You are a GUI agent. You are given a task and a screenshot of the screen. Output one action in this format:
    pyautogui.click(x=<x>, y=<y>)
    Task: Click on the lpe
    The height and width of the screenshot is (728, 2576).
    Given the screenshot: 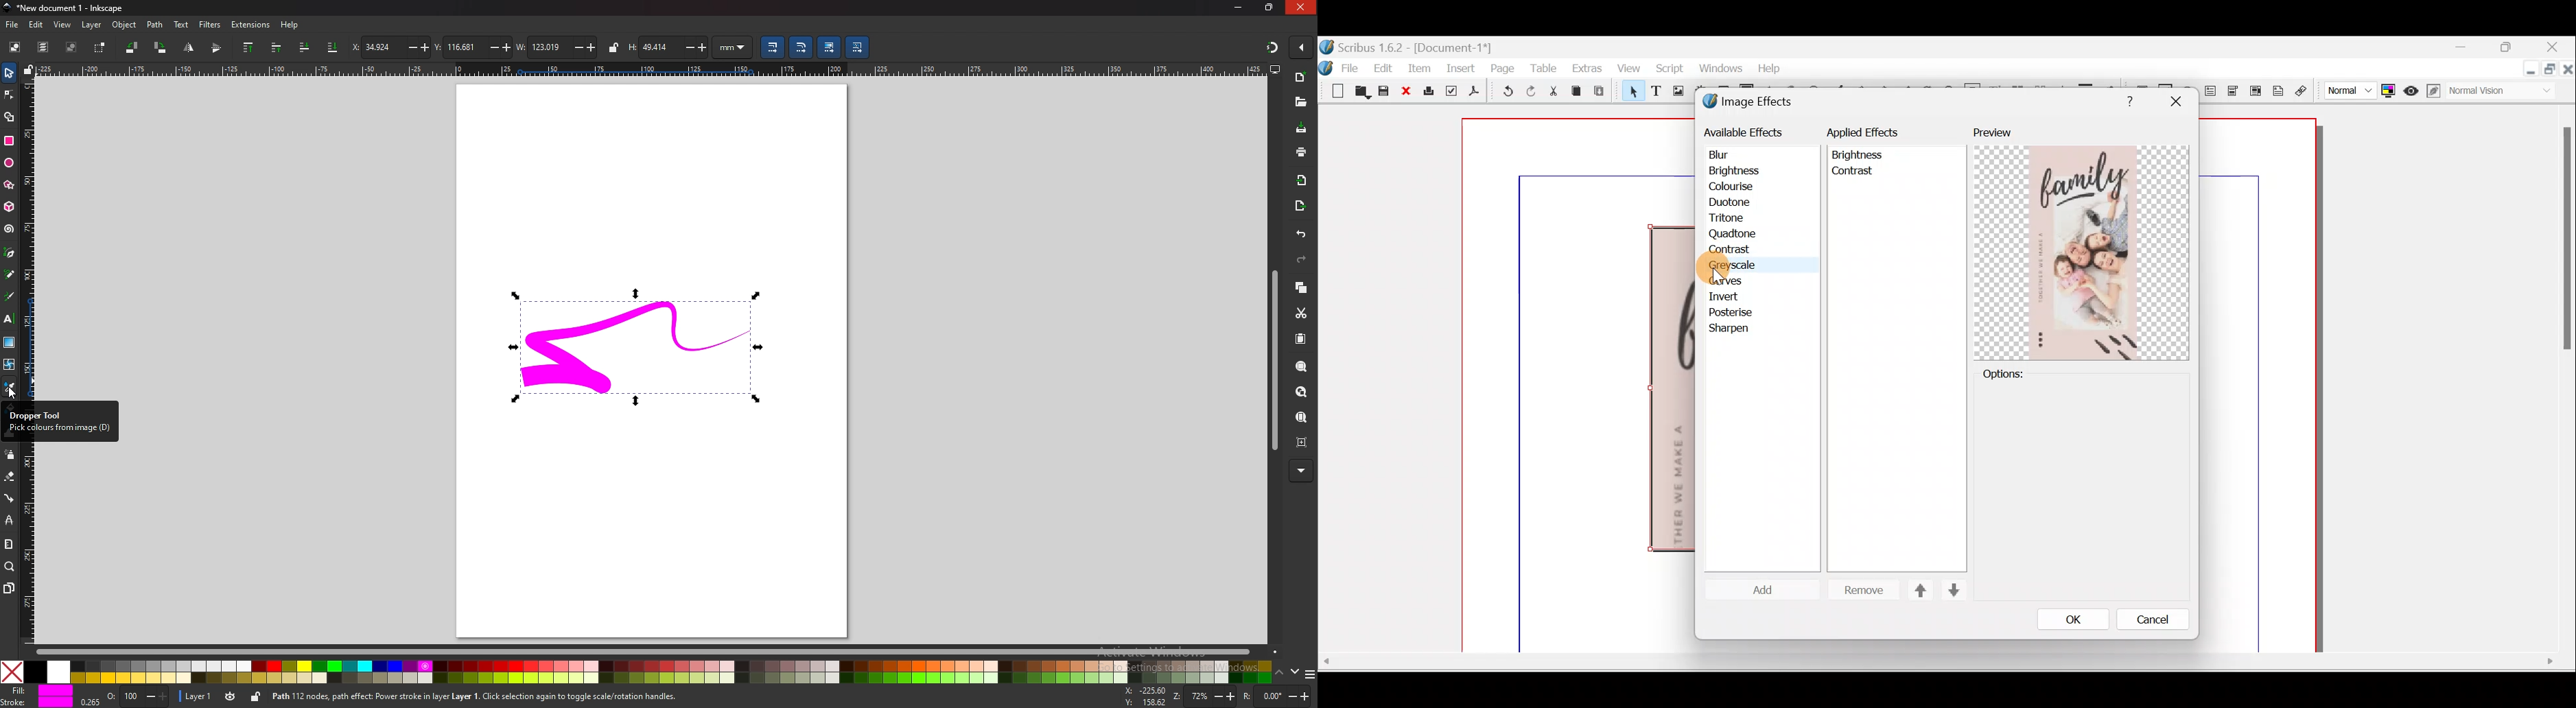 What is the action you would take?
    pyautogui.click(x=10, y=521)
    